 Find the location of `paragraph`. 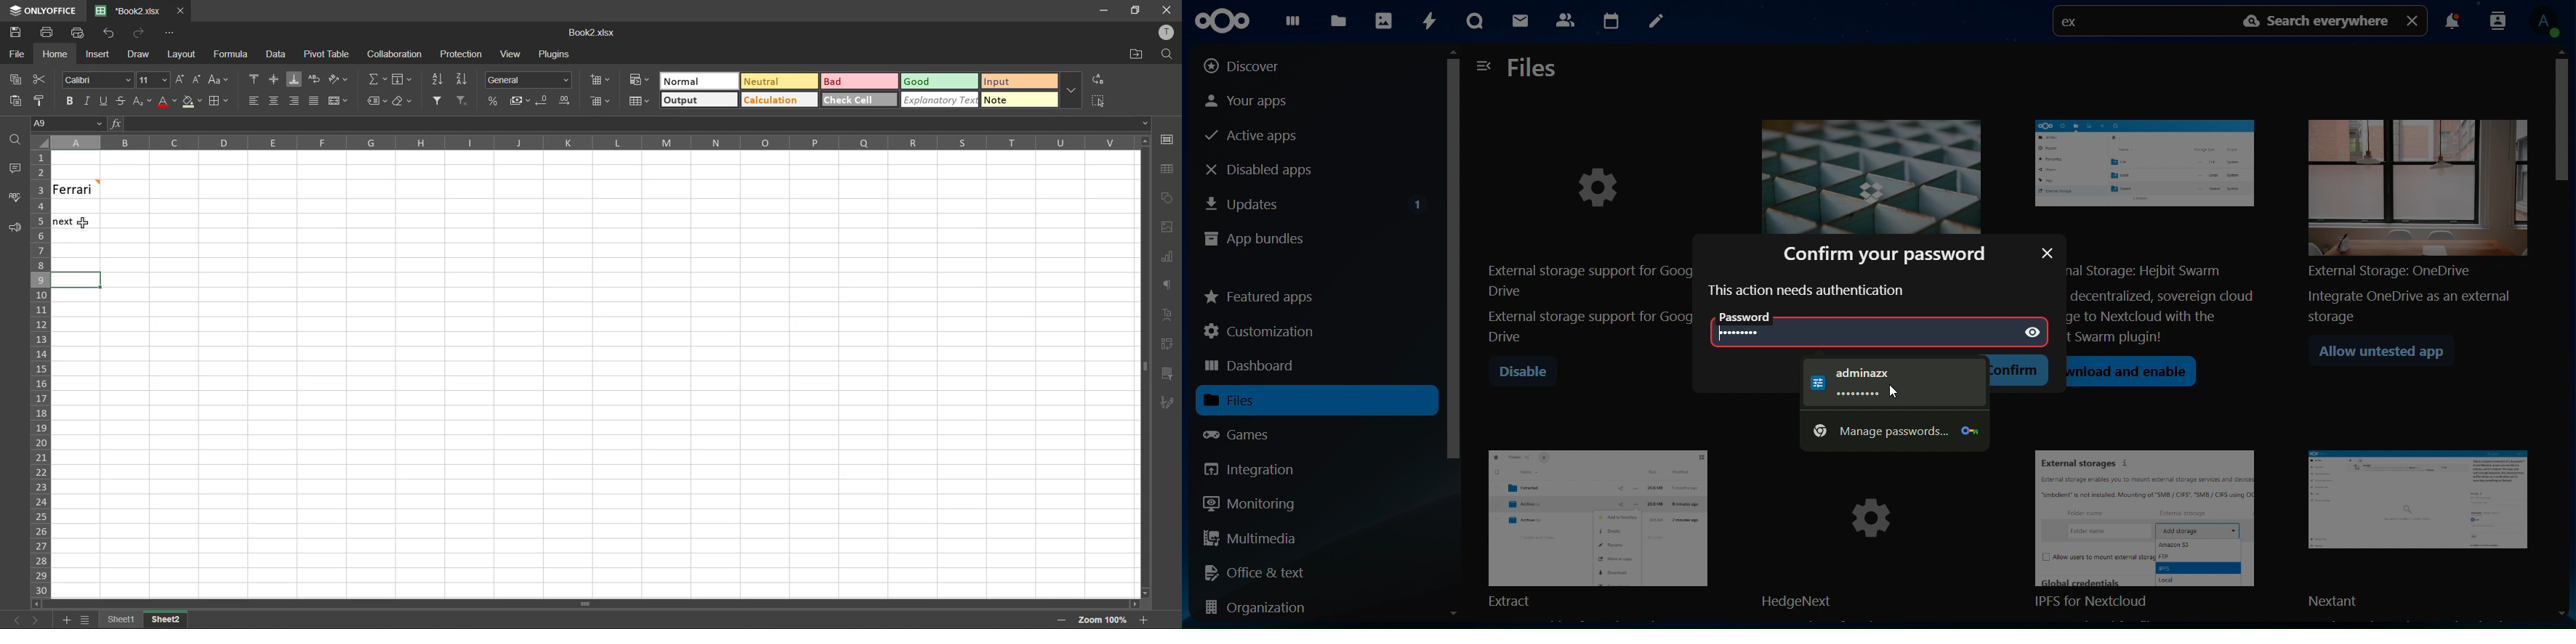

paragraph is located at coordinates (1168, 287).